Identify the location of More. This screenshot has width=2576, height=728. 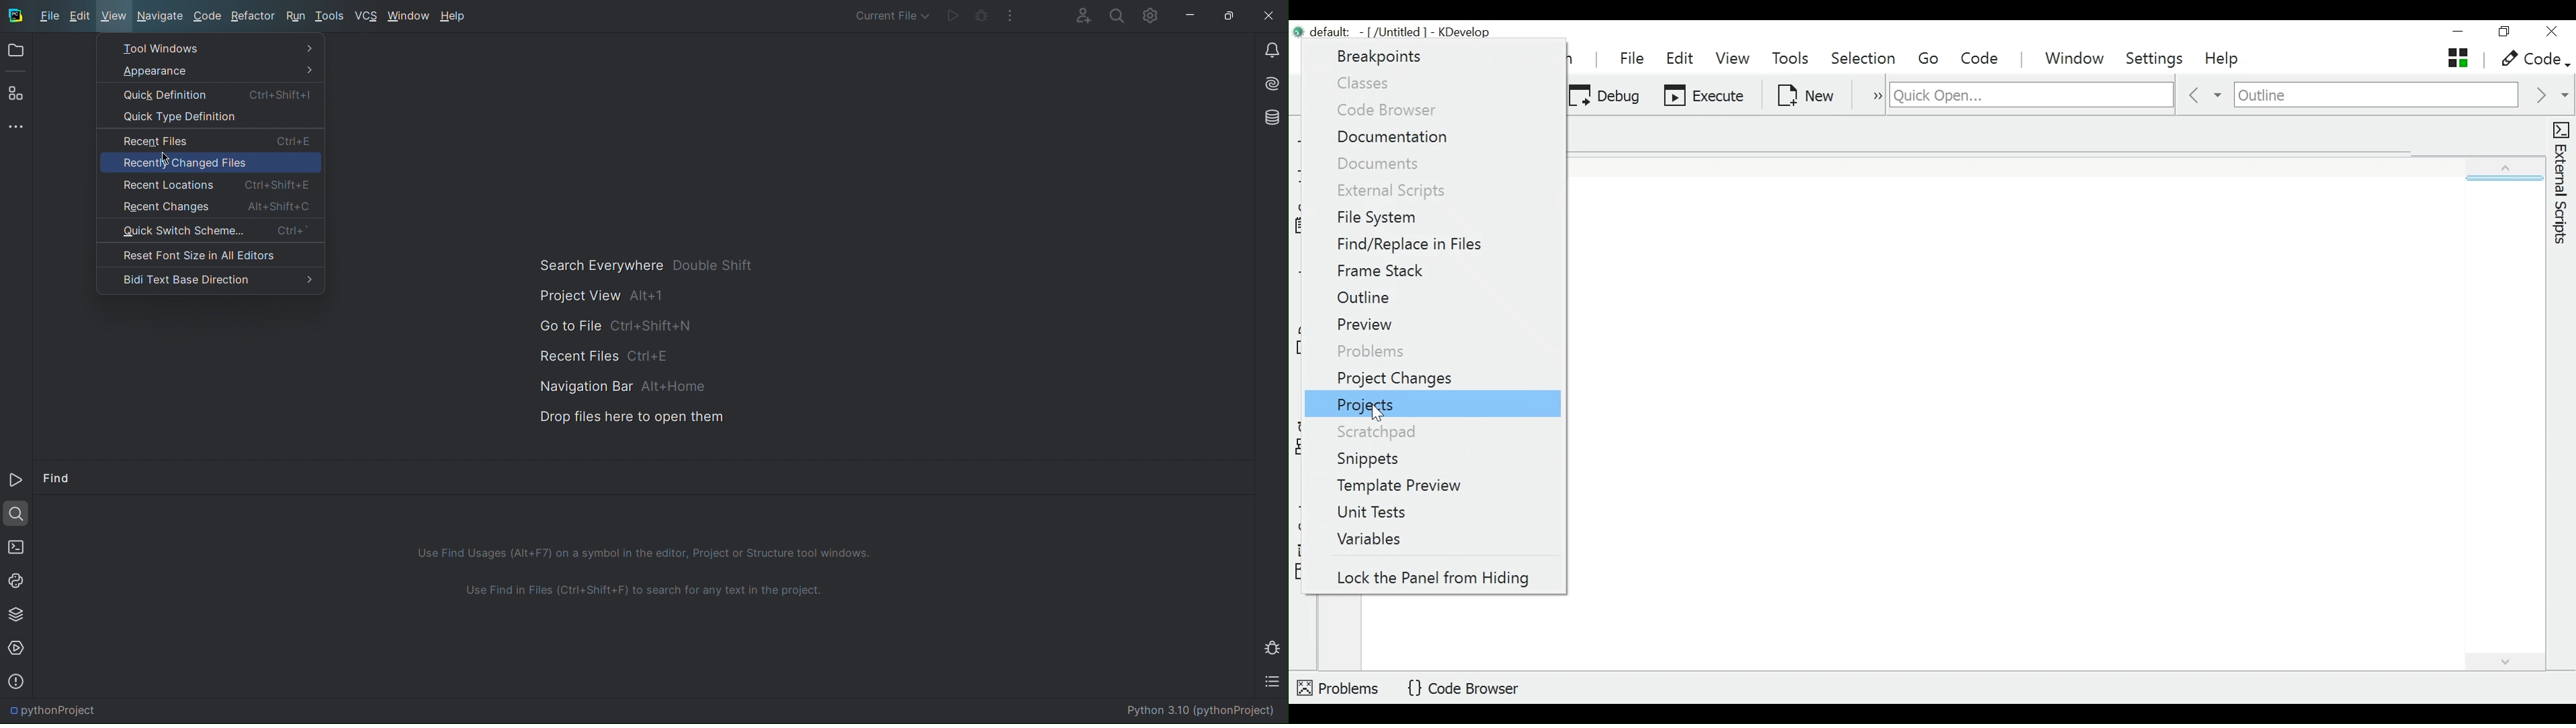
(1010, 14).